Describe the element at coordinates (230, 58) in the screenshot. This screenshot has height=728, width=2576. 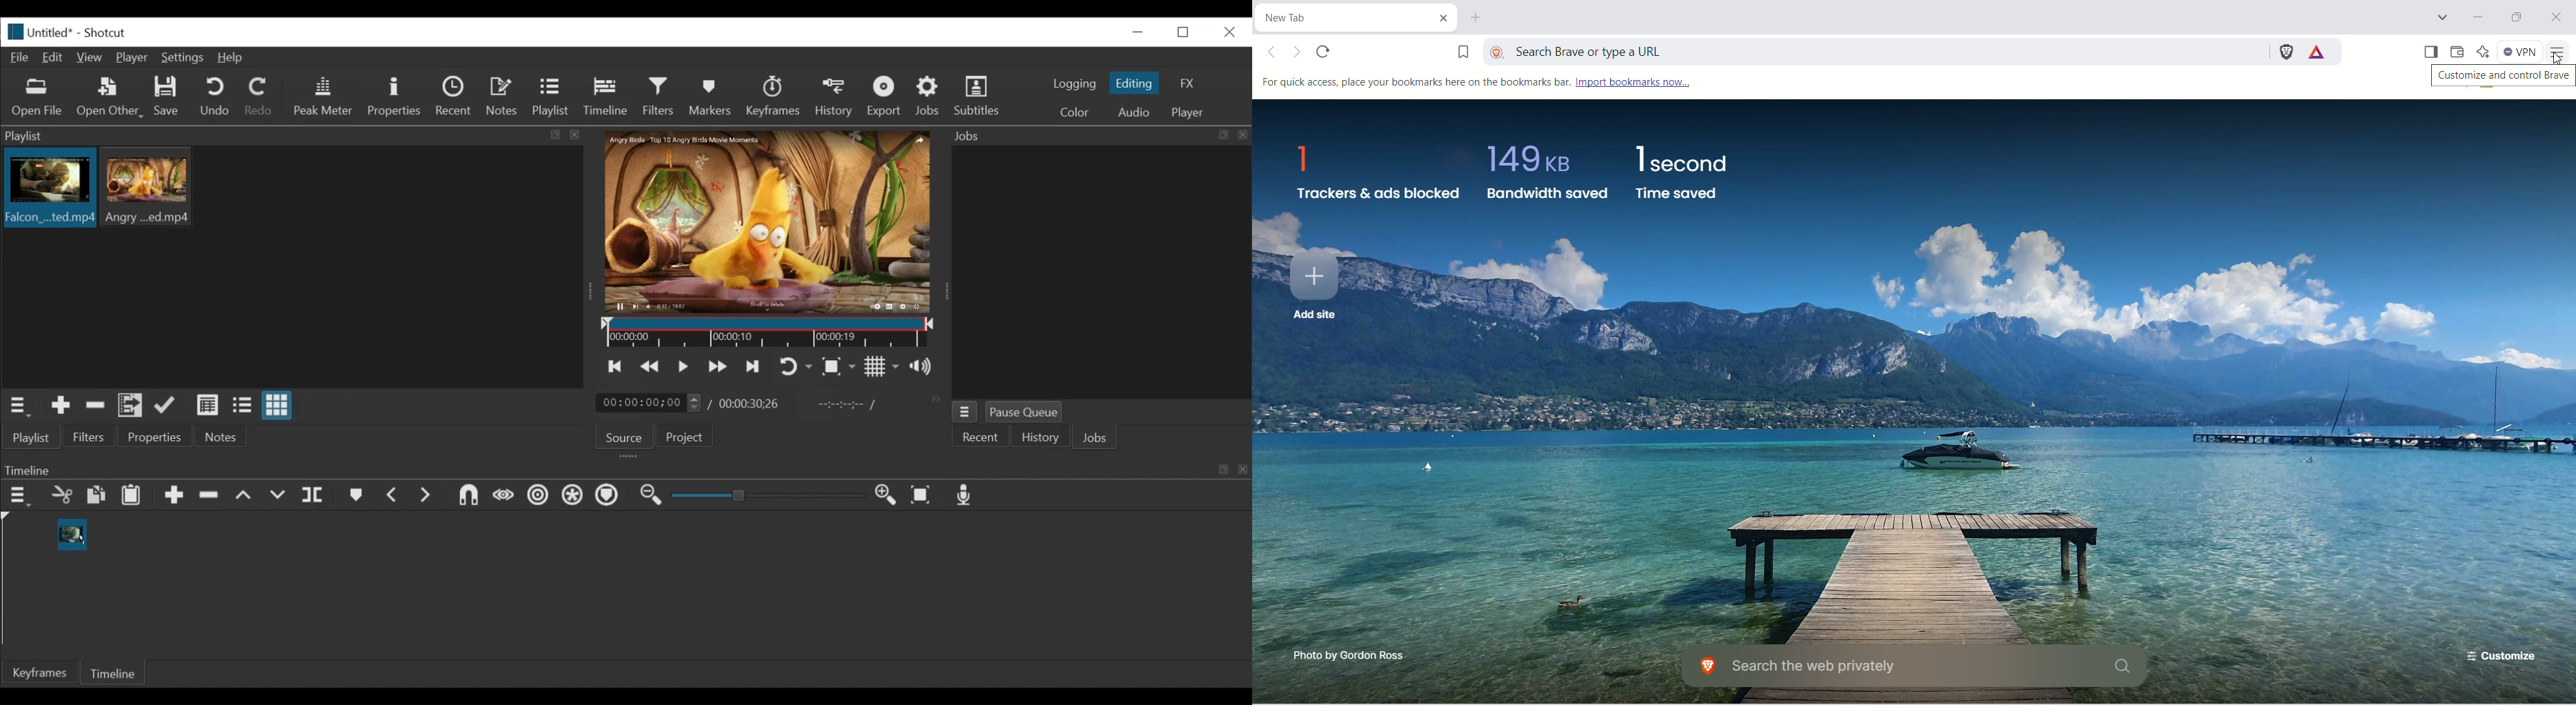
I see `Help` at that location.